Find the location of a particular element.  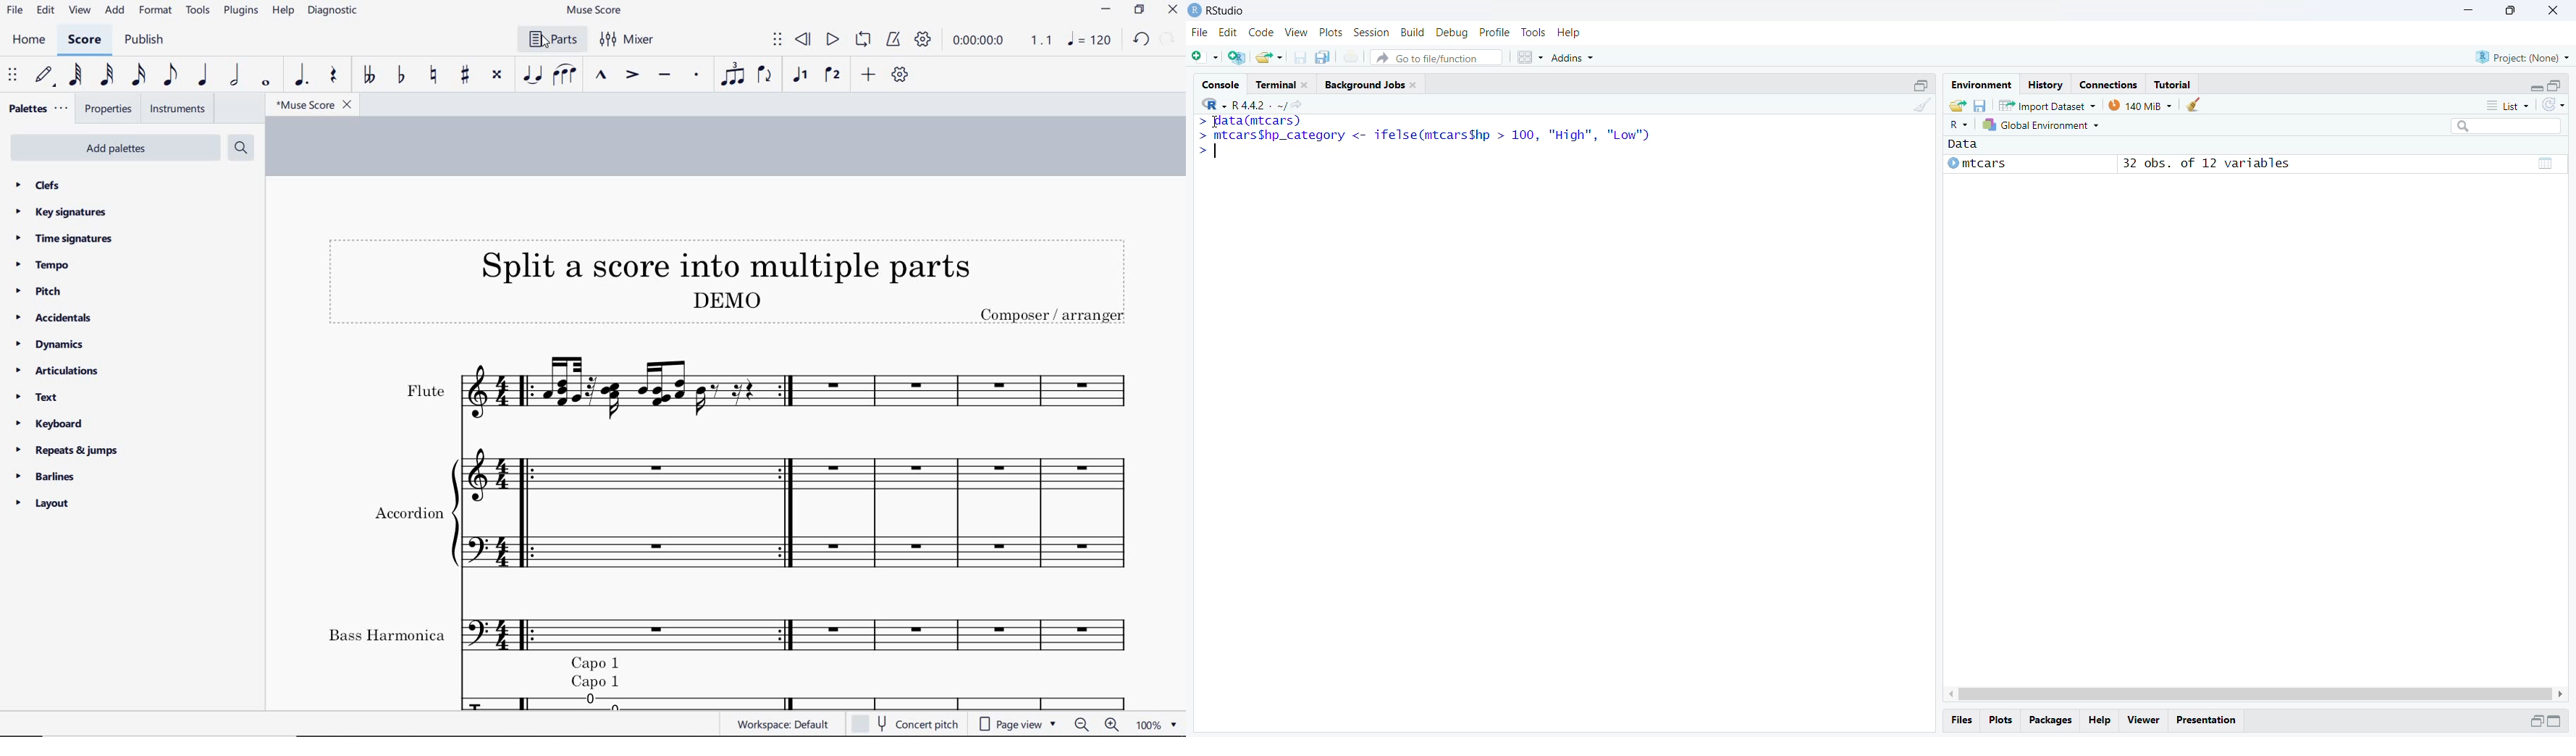

Help is located at coordinates (1570, 32).